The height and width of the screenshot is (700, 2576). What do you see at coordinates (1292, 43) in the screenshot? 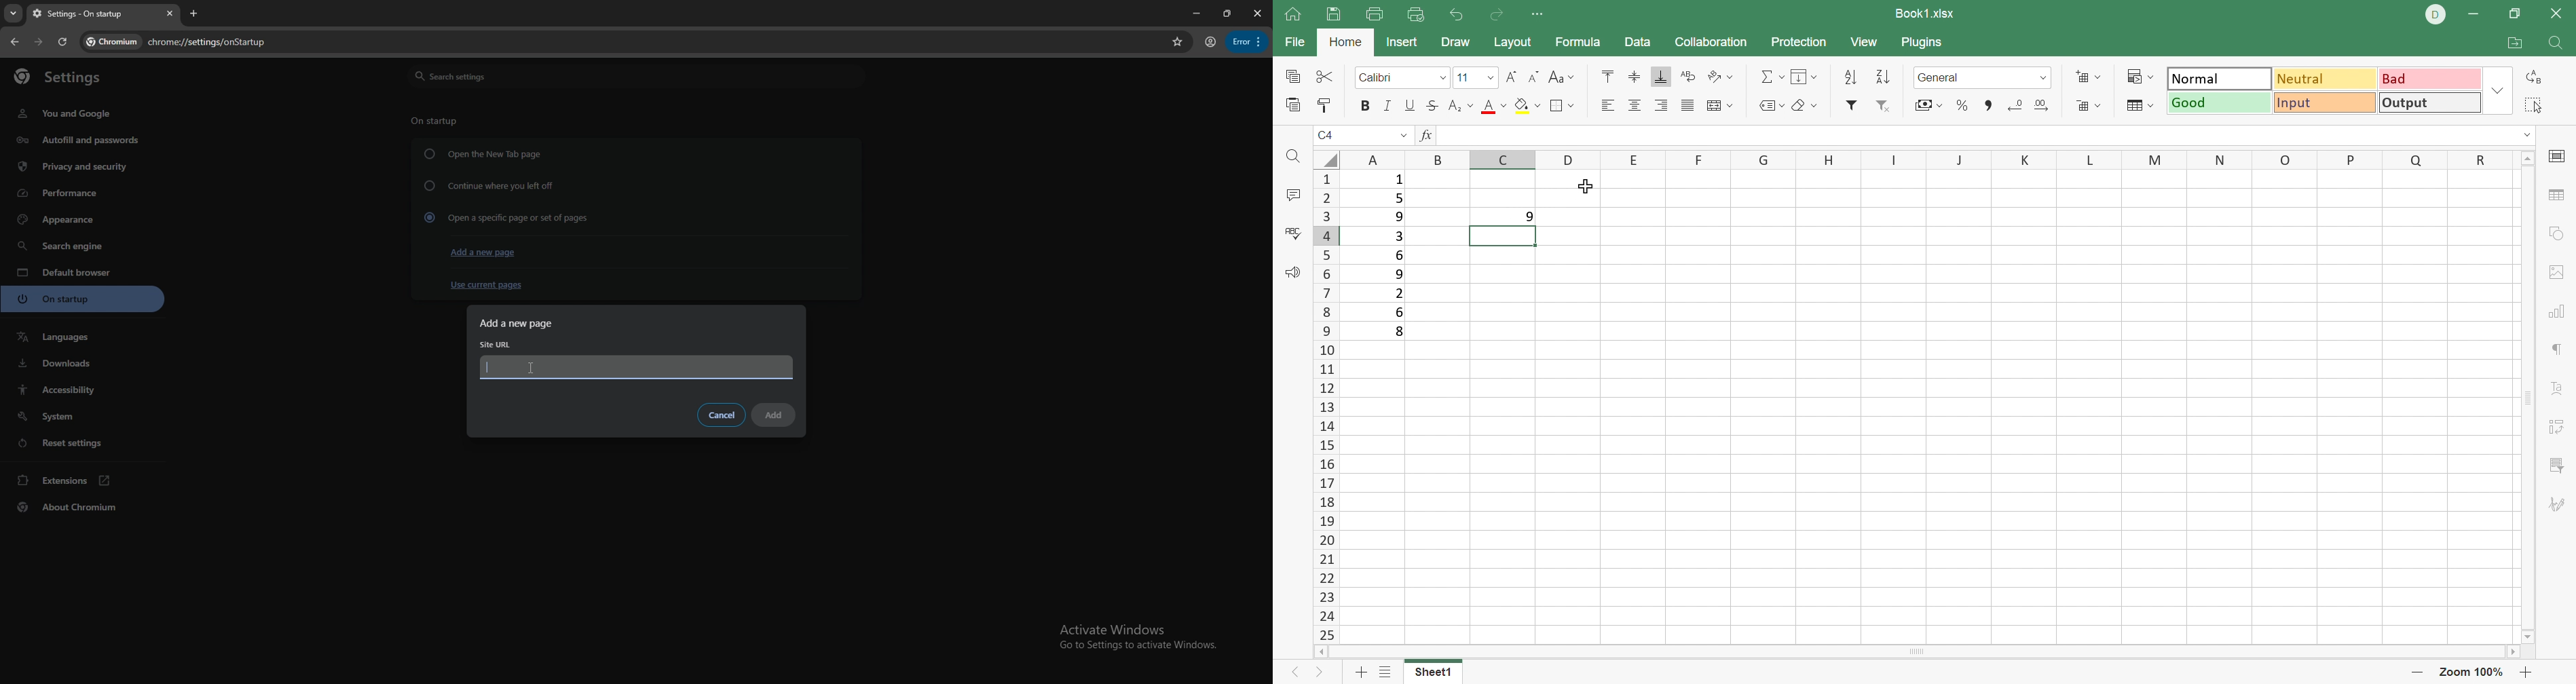
I see `File` at bounding box center [1292, 43].